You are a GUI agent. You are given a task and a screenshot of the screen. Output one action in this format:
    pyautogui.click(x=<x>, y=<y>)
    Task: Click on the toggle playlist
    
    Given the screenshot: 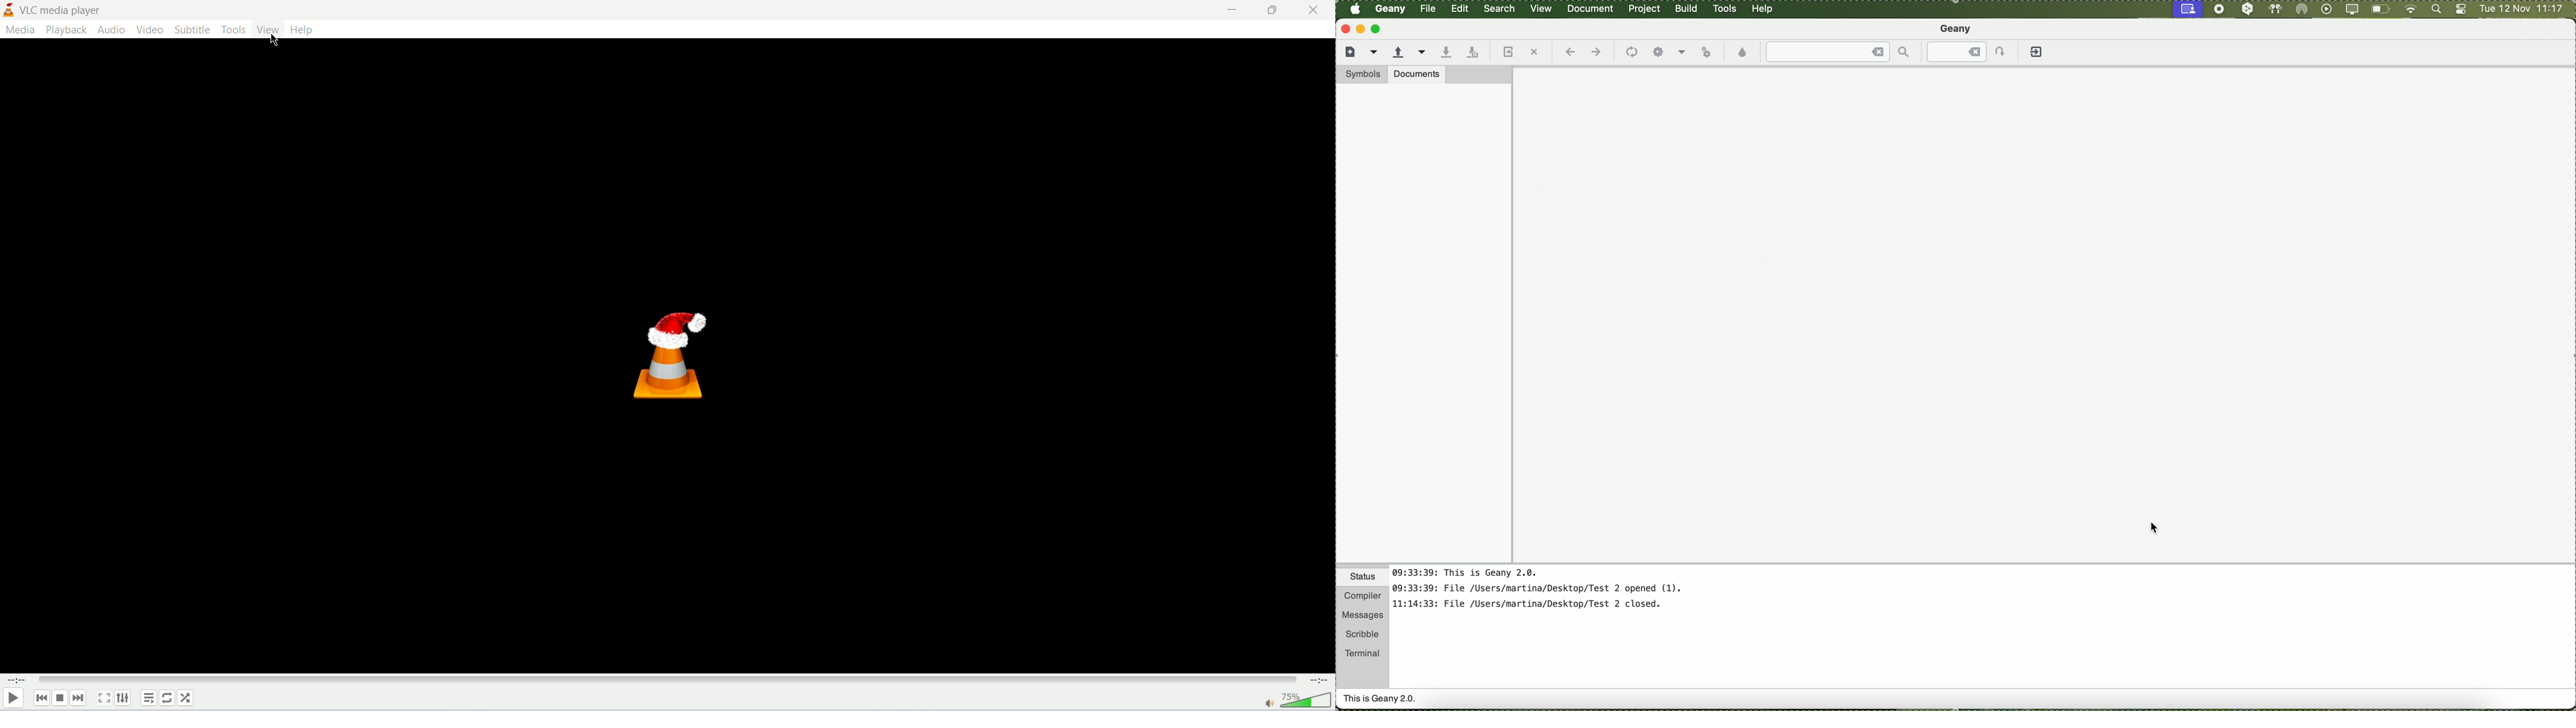 What is the action you would take?
    pyautogui.click(x=149, y=698)
    